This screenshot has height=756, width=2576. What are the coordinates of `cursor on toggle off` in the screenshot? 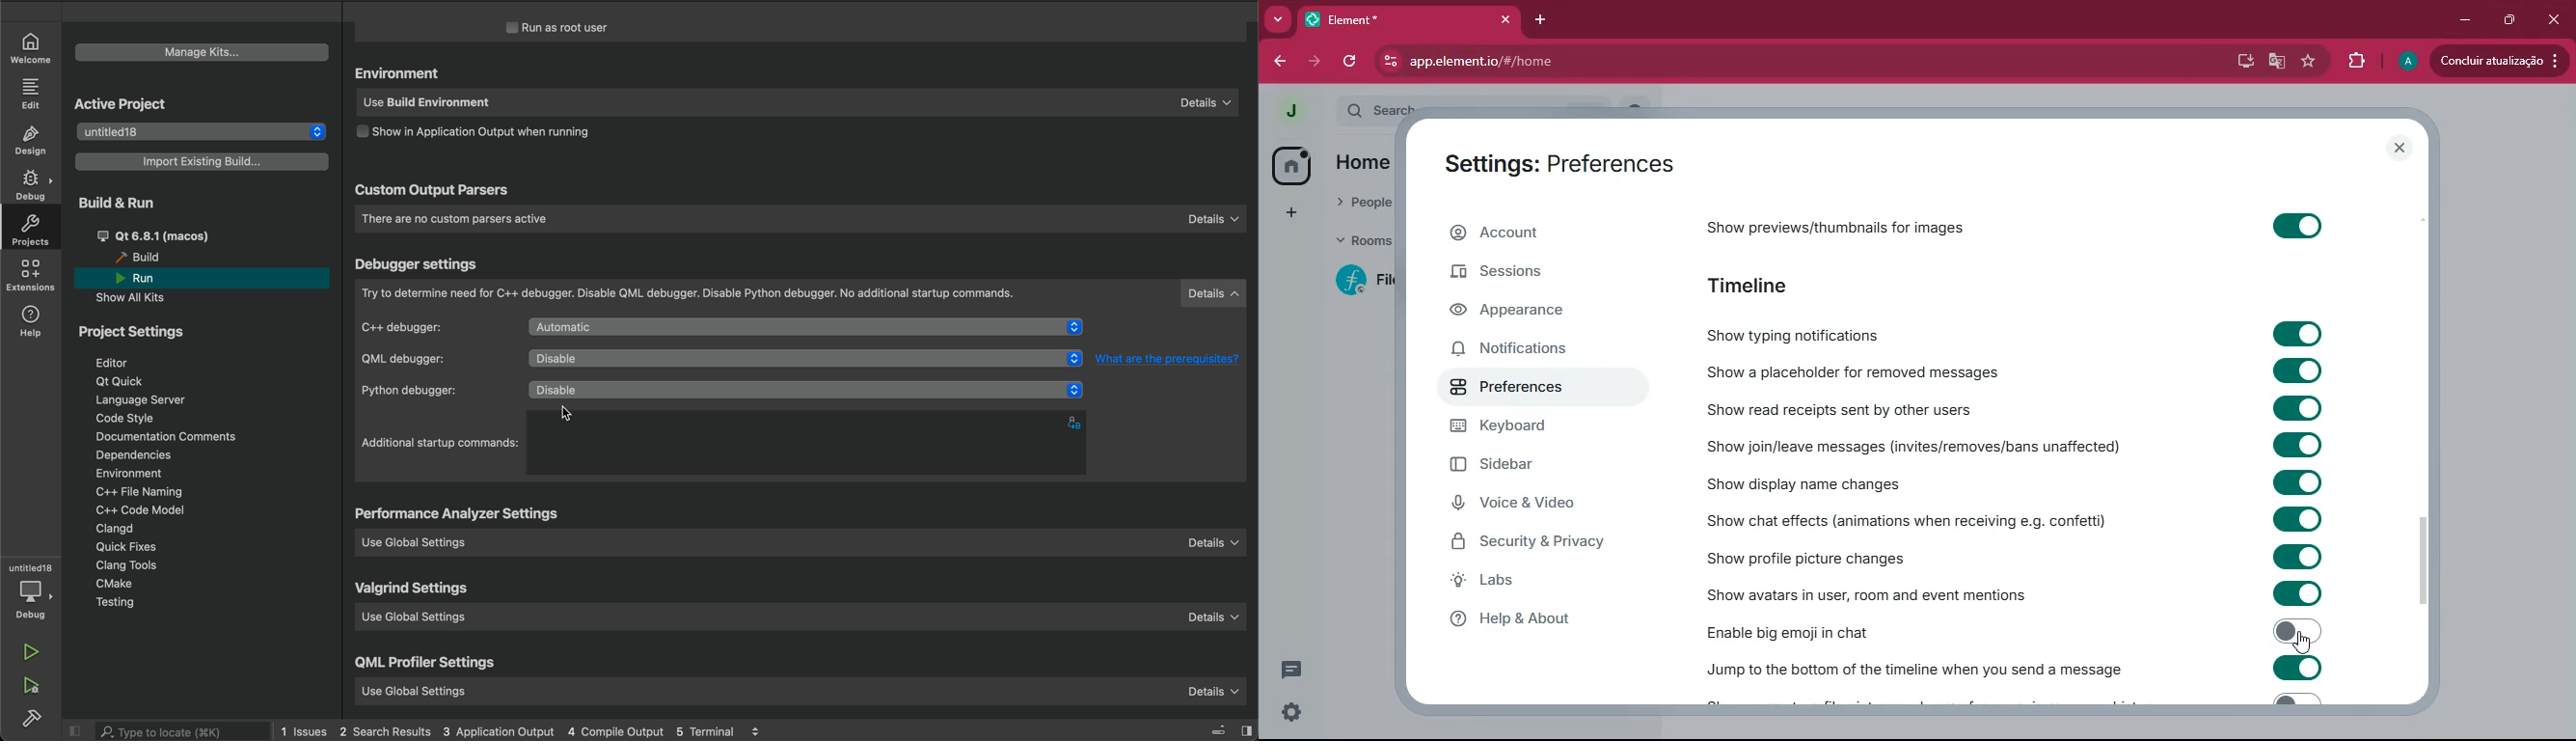 It's located at (2305, 643).